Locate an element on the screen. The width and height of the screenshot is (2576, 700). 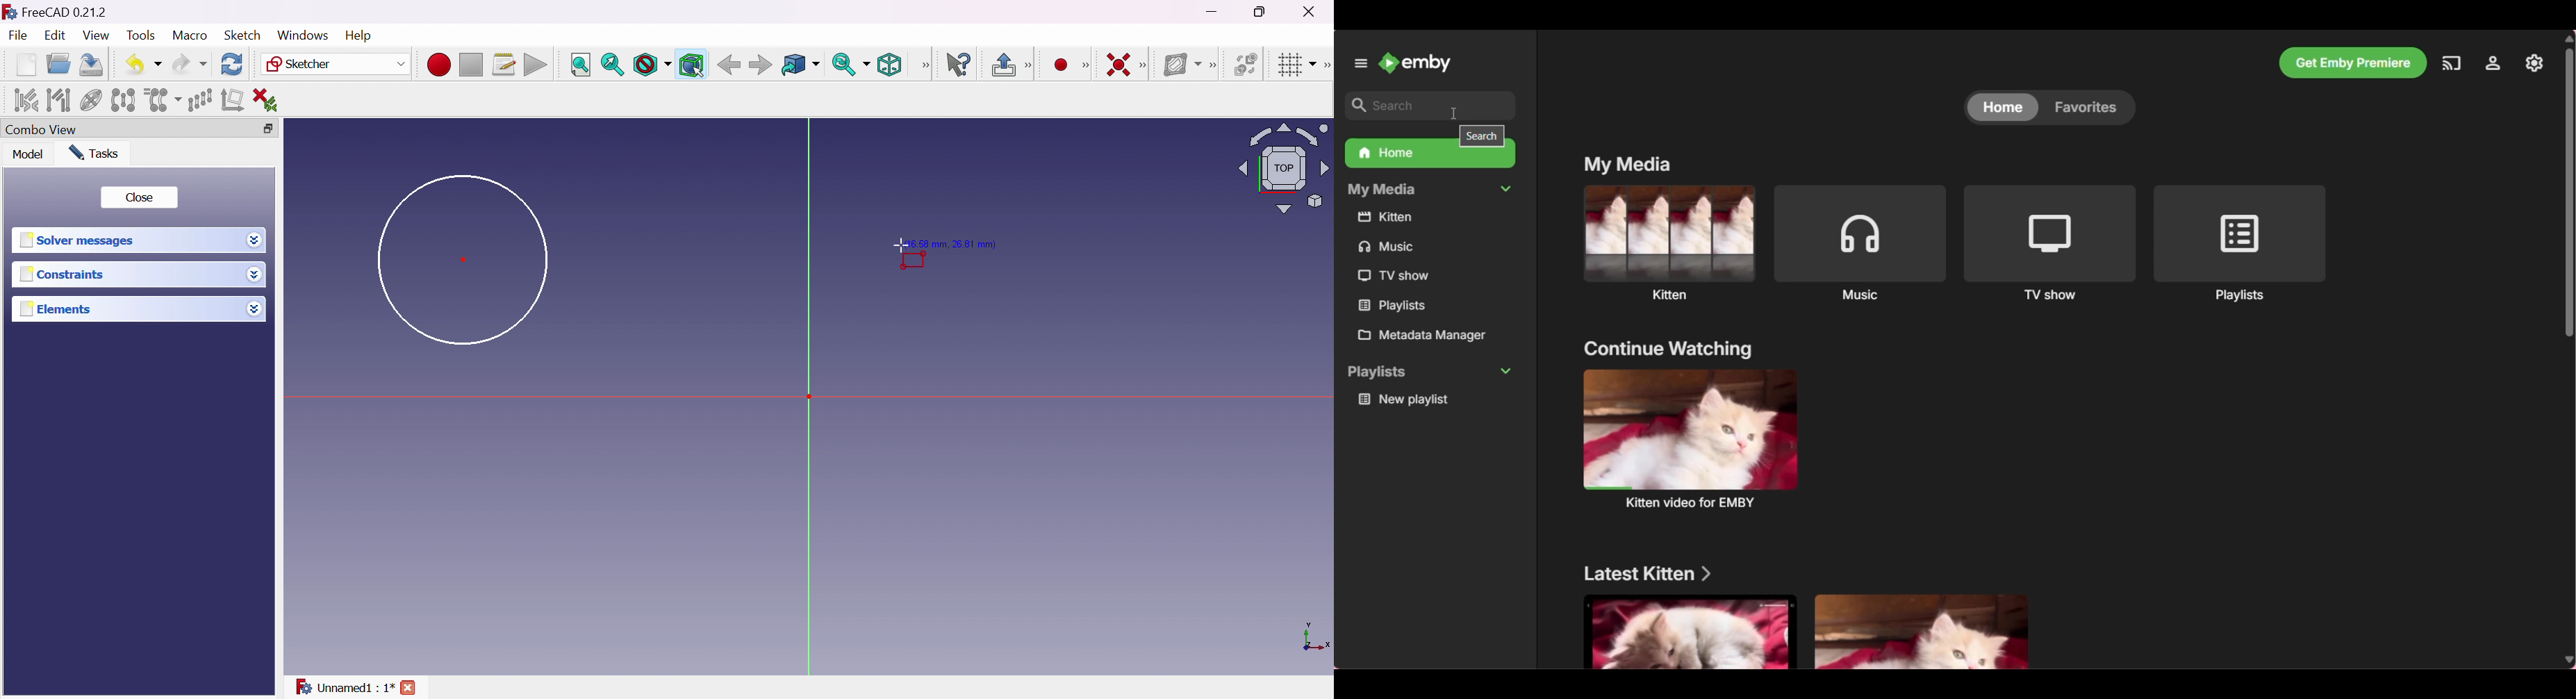
Constraints is located at coordinates (63, 275).